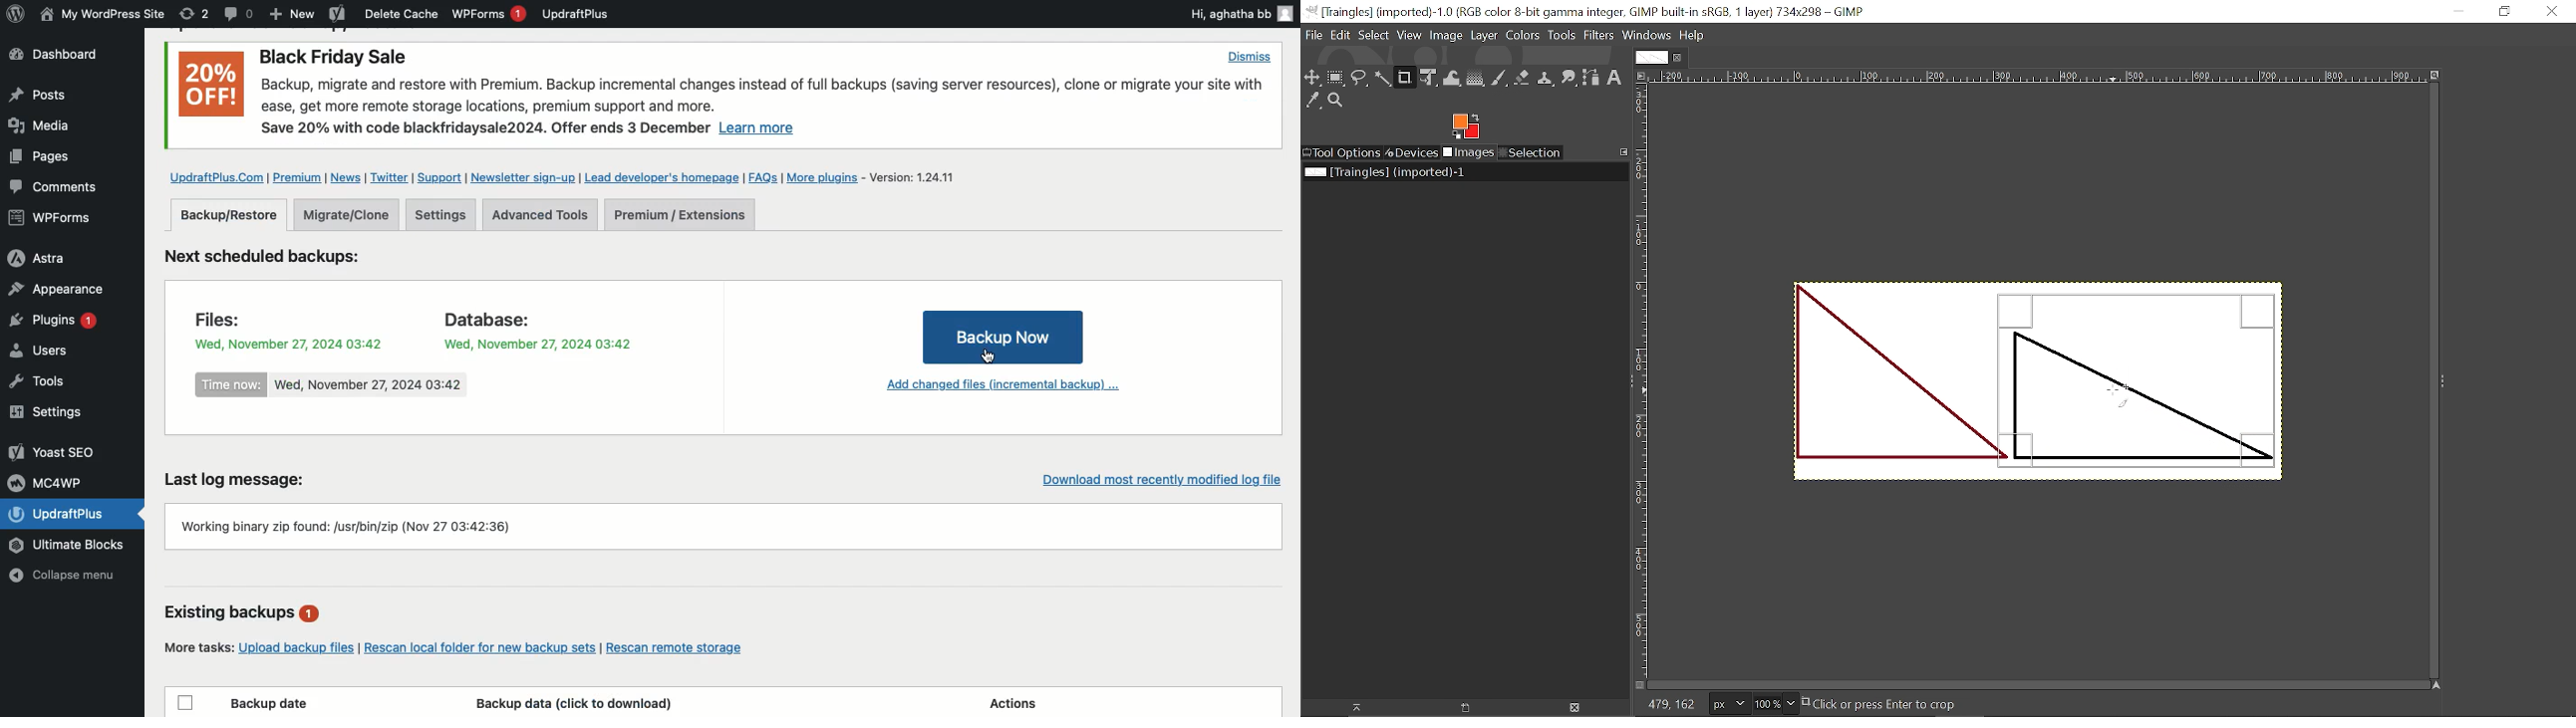 The width and height of the screenshot is (2576, 728). Describe the element at coordinates (521, 317) in the screenshot. I see `Database:` at that location.